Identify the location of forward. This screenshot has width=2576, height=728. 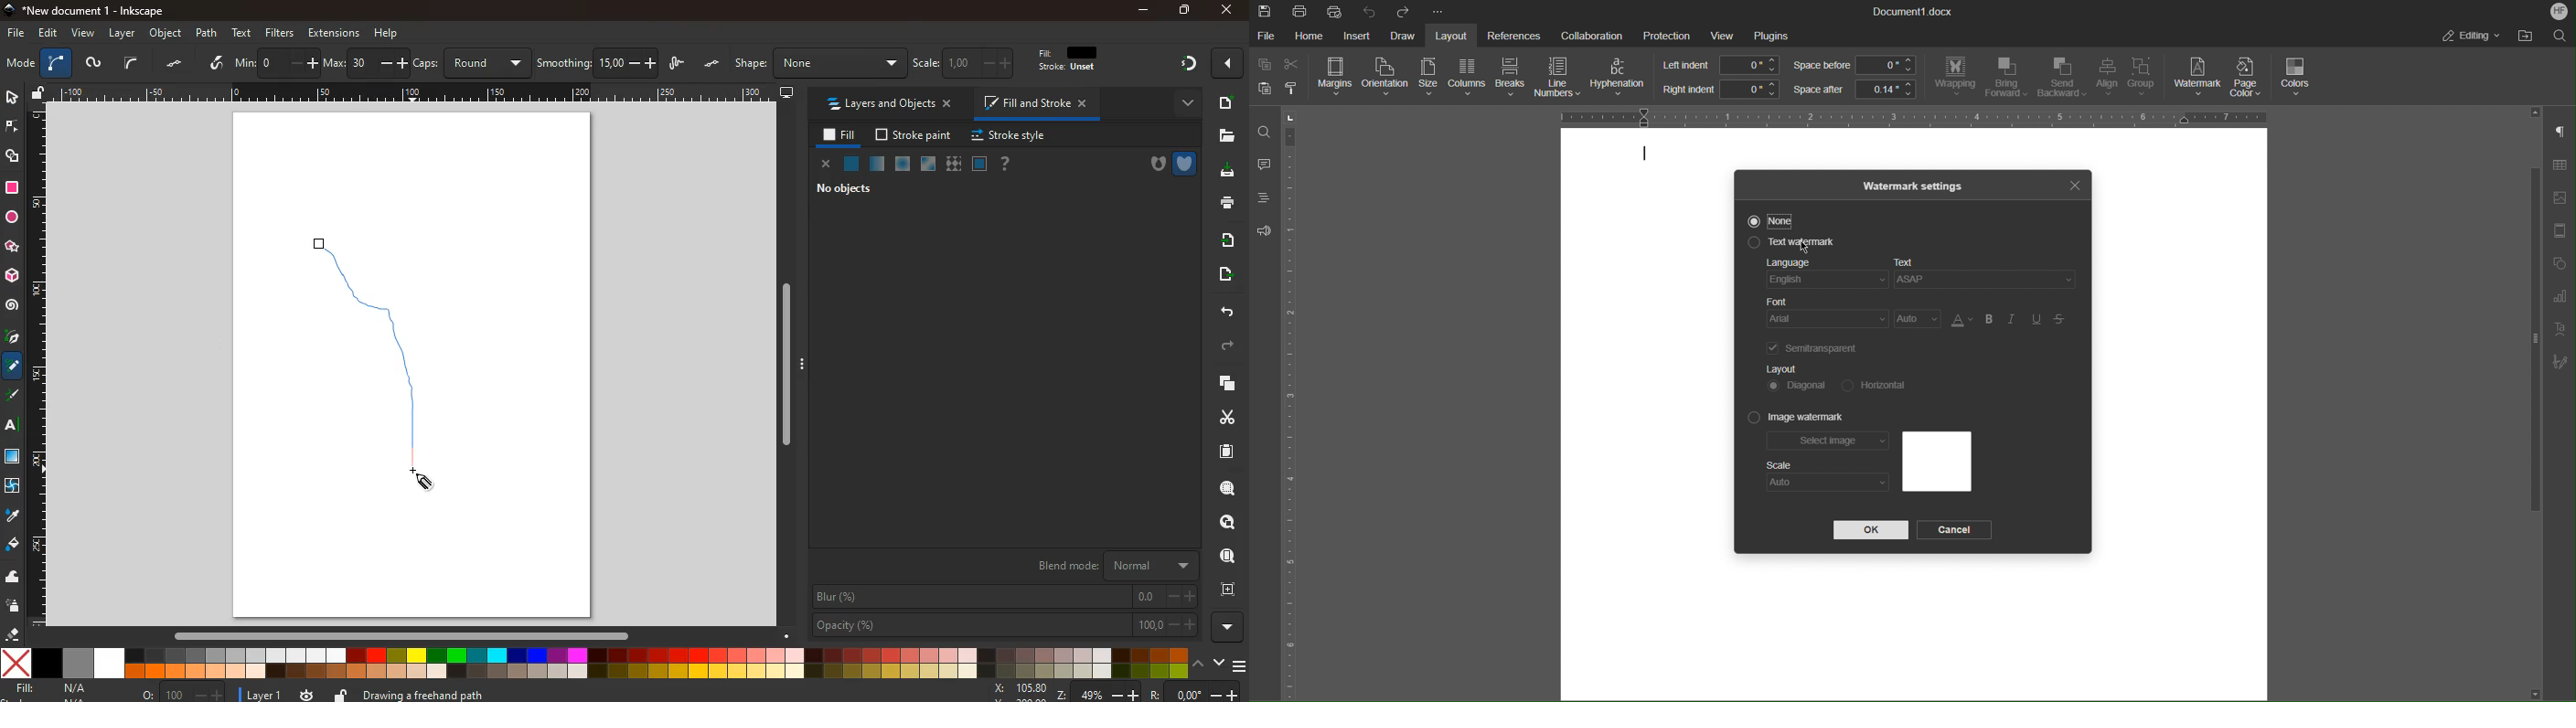
(1228, 348).